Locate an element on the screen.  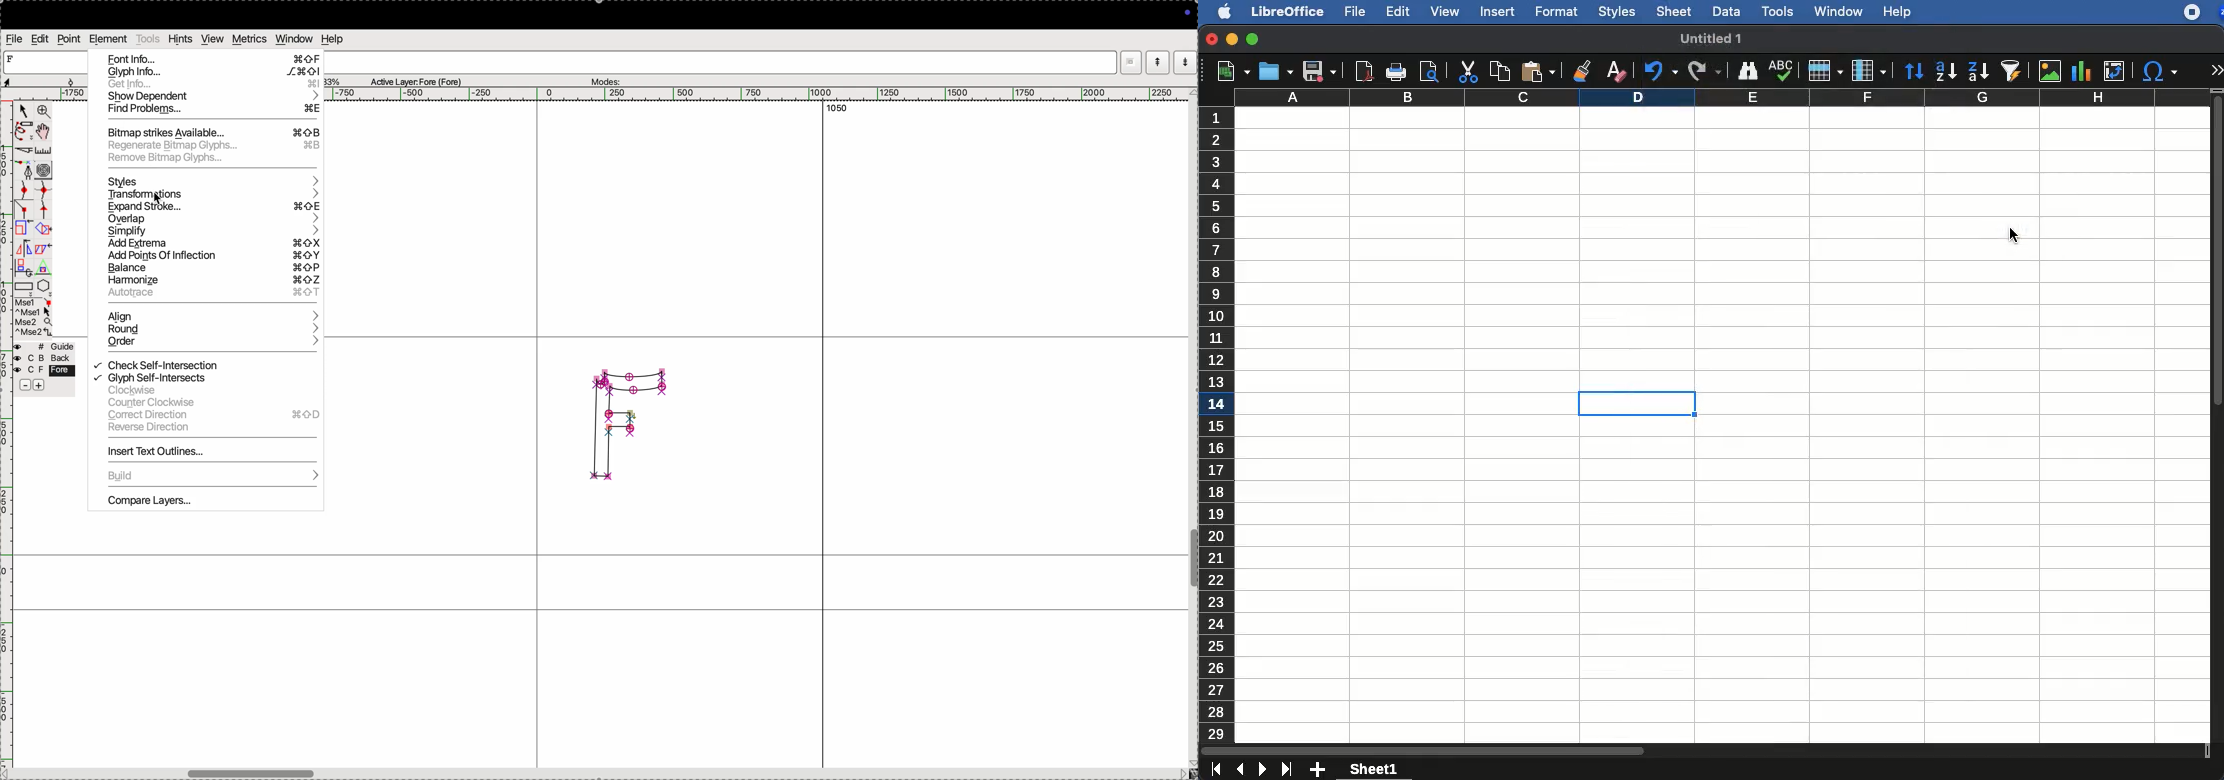
break  is located at coordinates (1696, 424).